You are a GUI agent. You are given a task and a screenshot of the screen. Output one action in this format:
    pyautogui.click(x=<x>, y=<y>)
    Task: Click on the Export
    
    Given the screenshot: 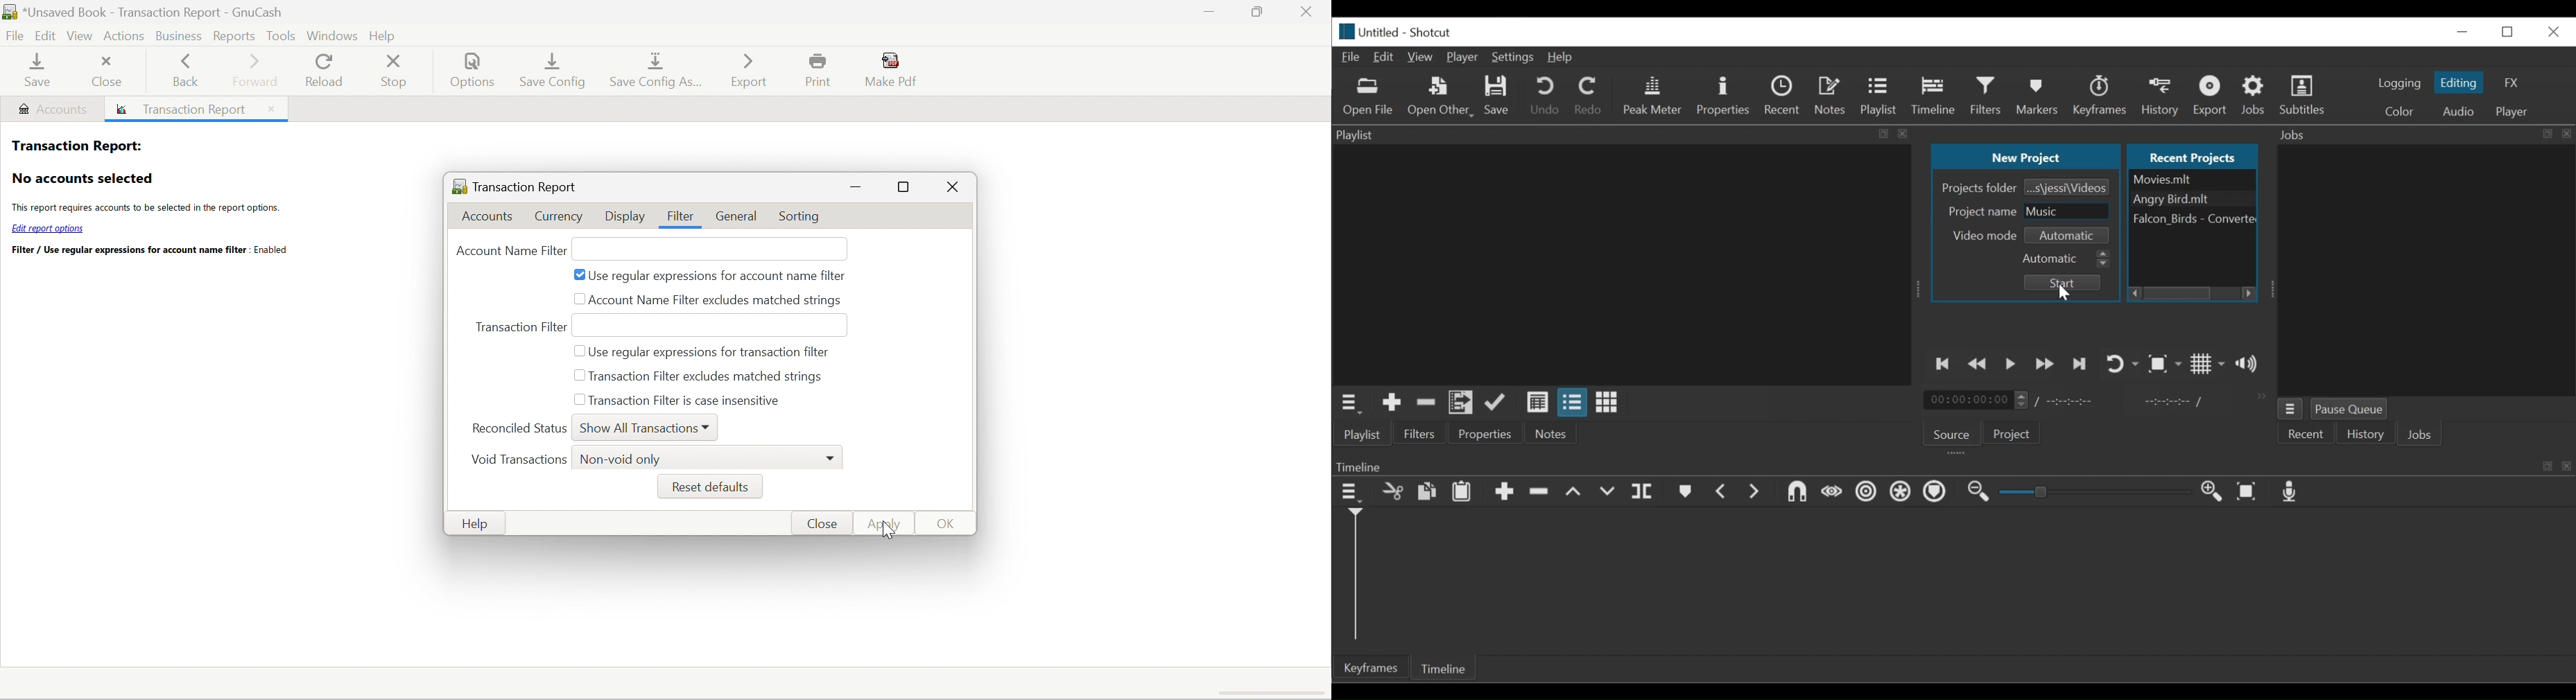 What is the action you would take?
    pyautogui.click(x=2210, y=96)
    